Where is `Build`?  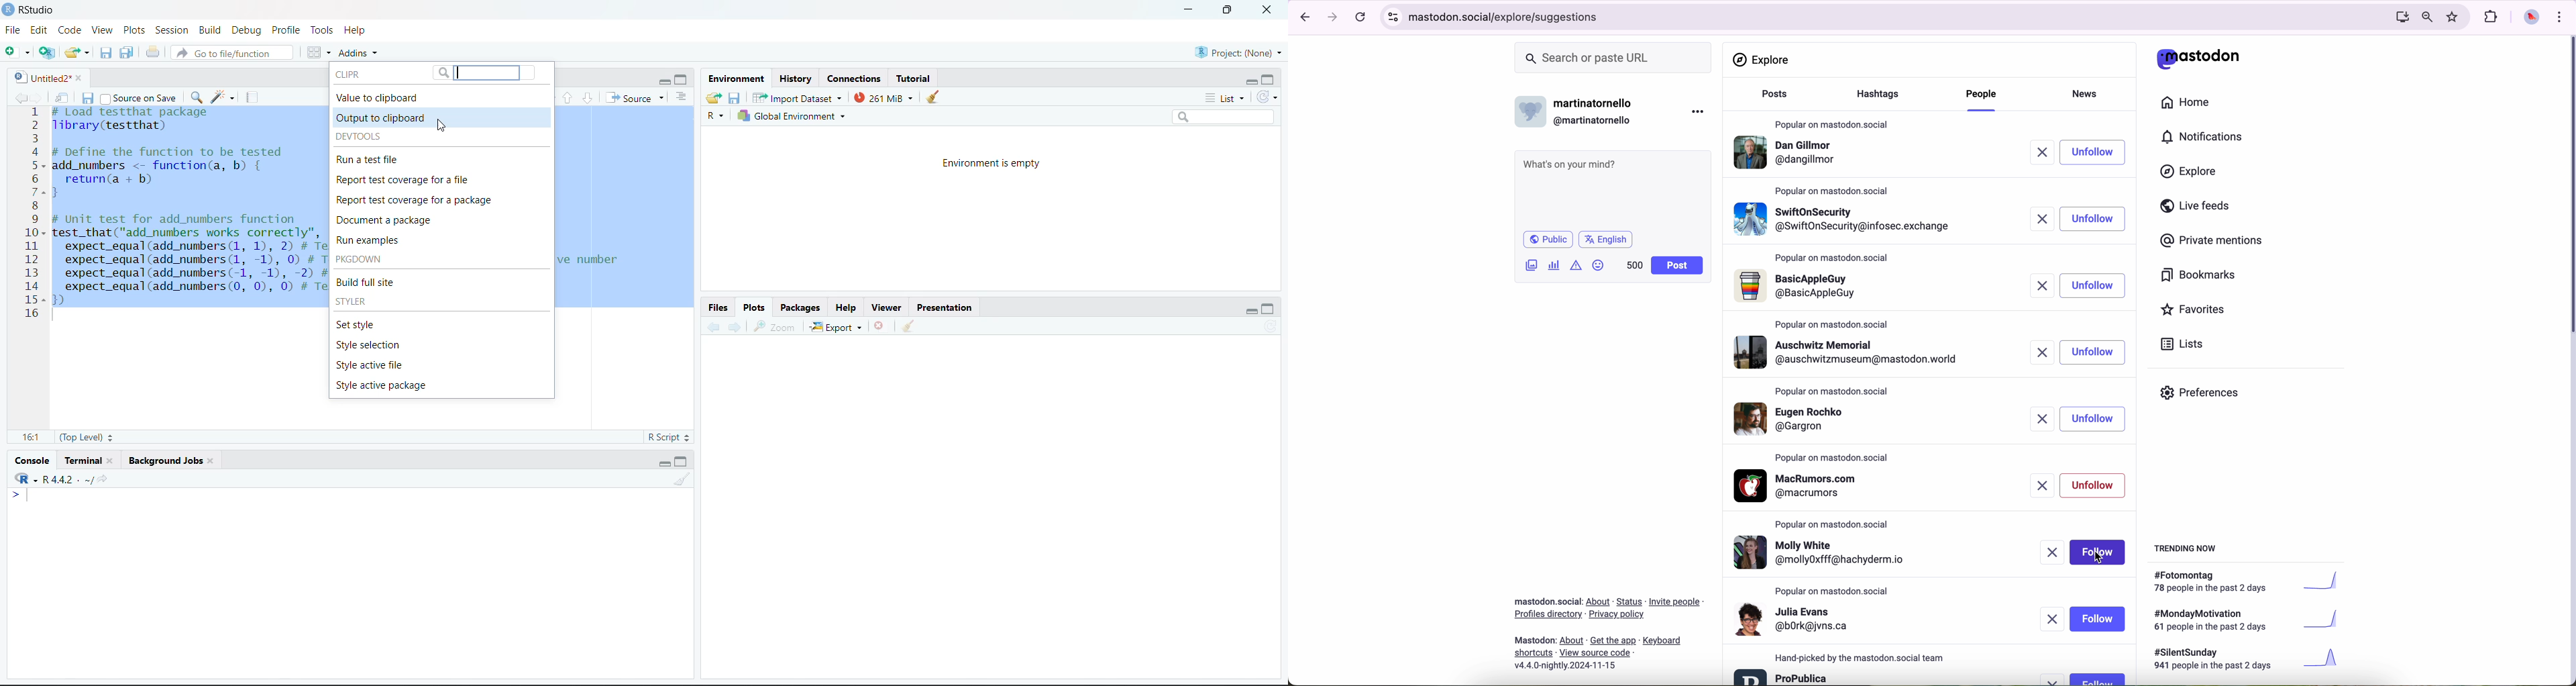 Build is located at coordinates (209, 30).